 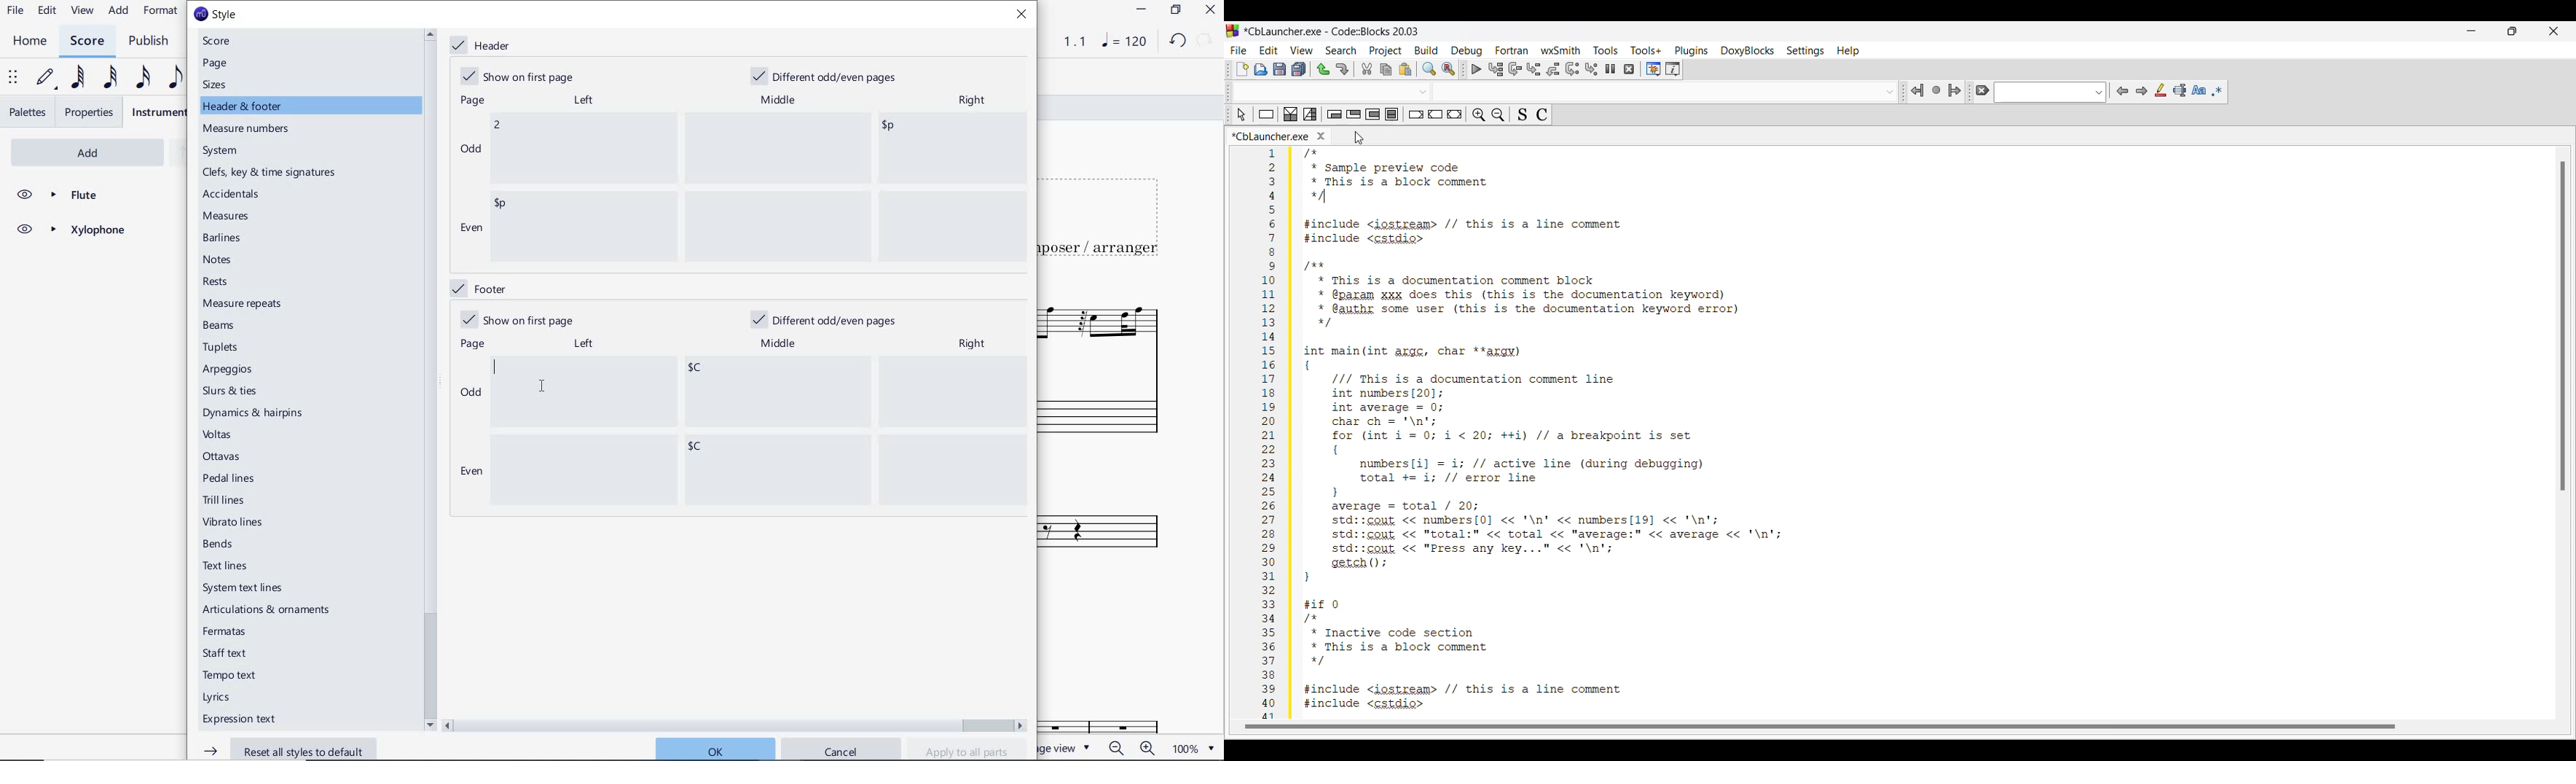 What do you see at coordinates (70, 232) in the screenshot?
I see `XYLOPHONE` at bounding box center [70, 232].